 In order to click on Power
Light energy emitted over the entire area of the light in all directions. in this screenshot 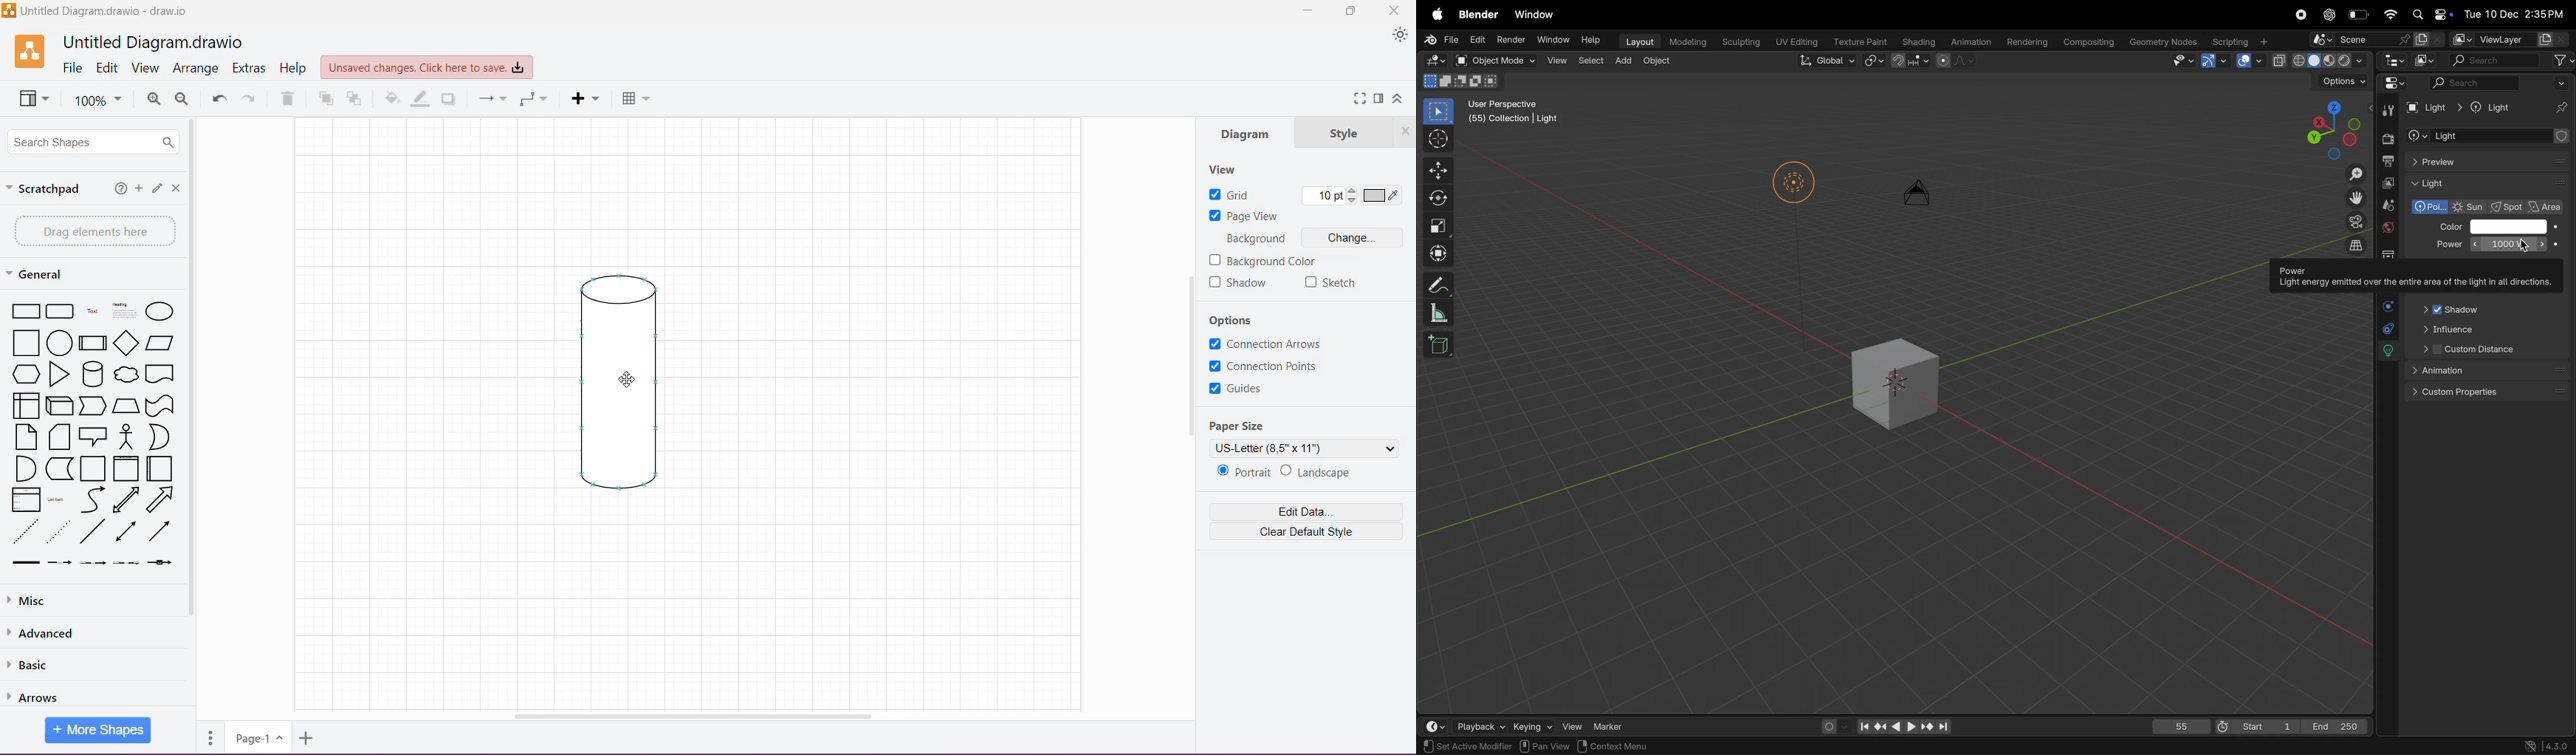, I will do `click(2418, 277)`.